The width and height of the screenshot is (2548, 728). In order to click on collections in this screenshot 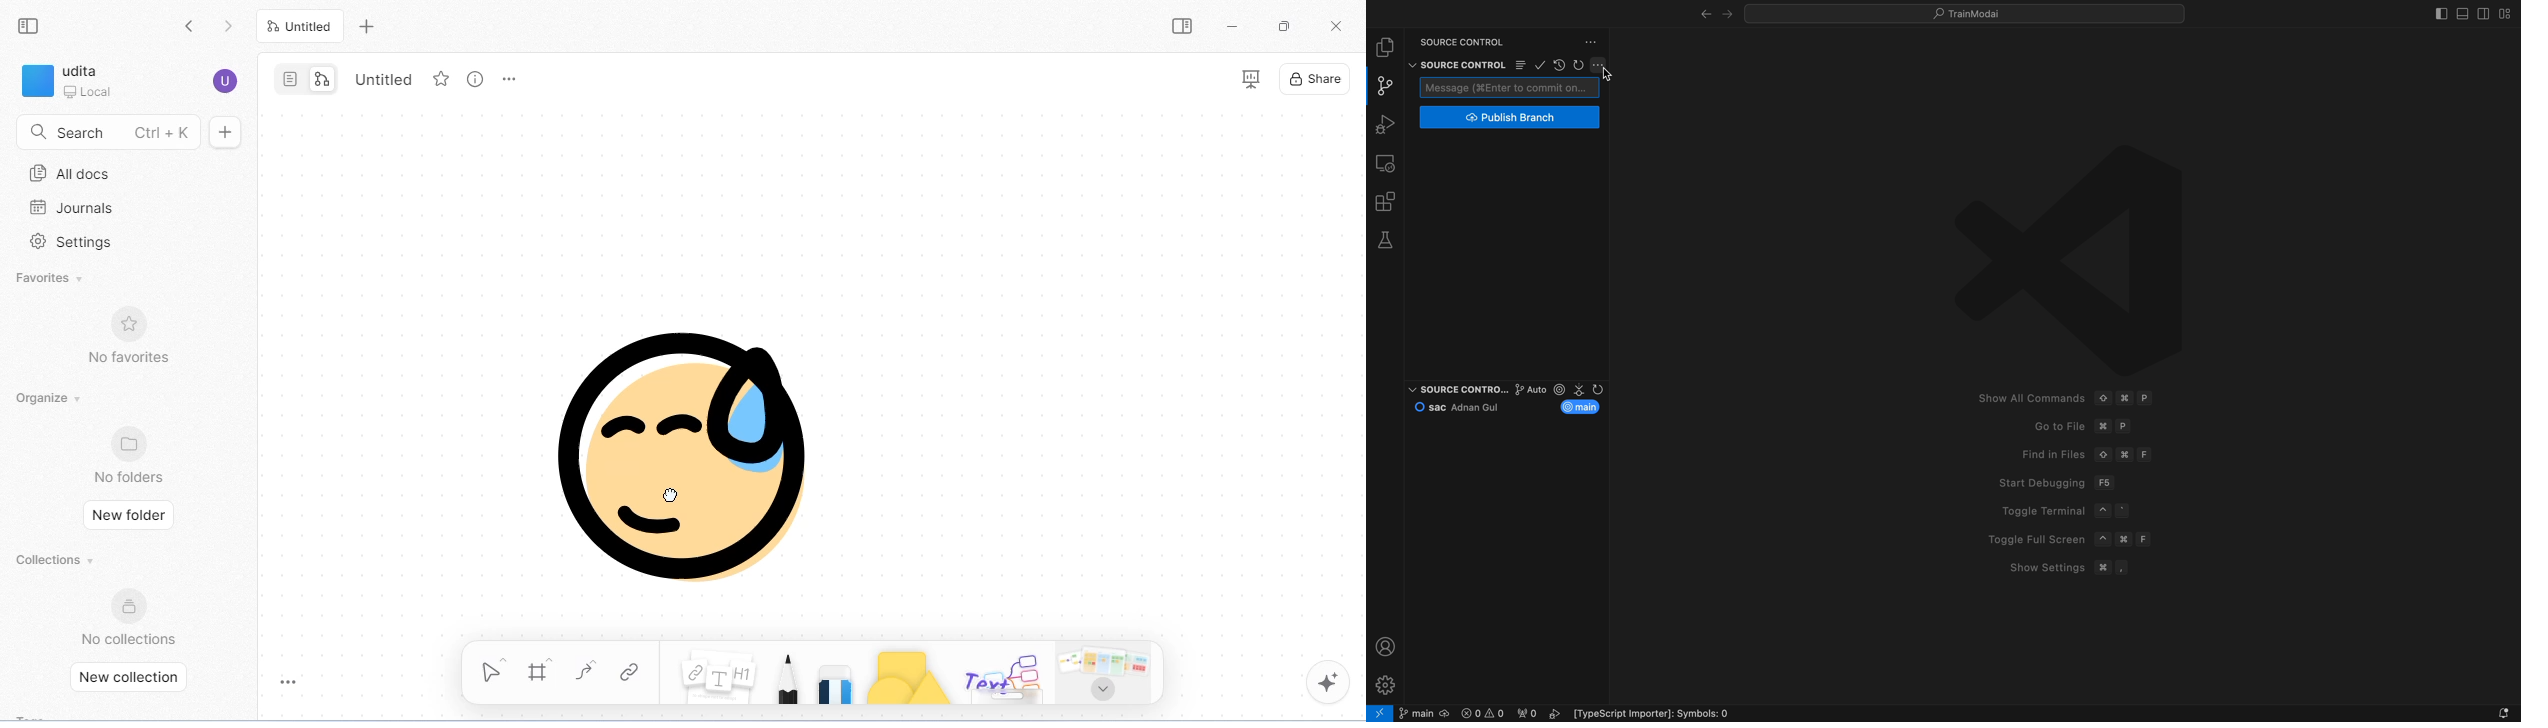, I will do `click(57, 559)`.